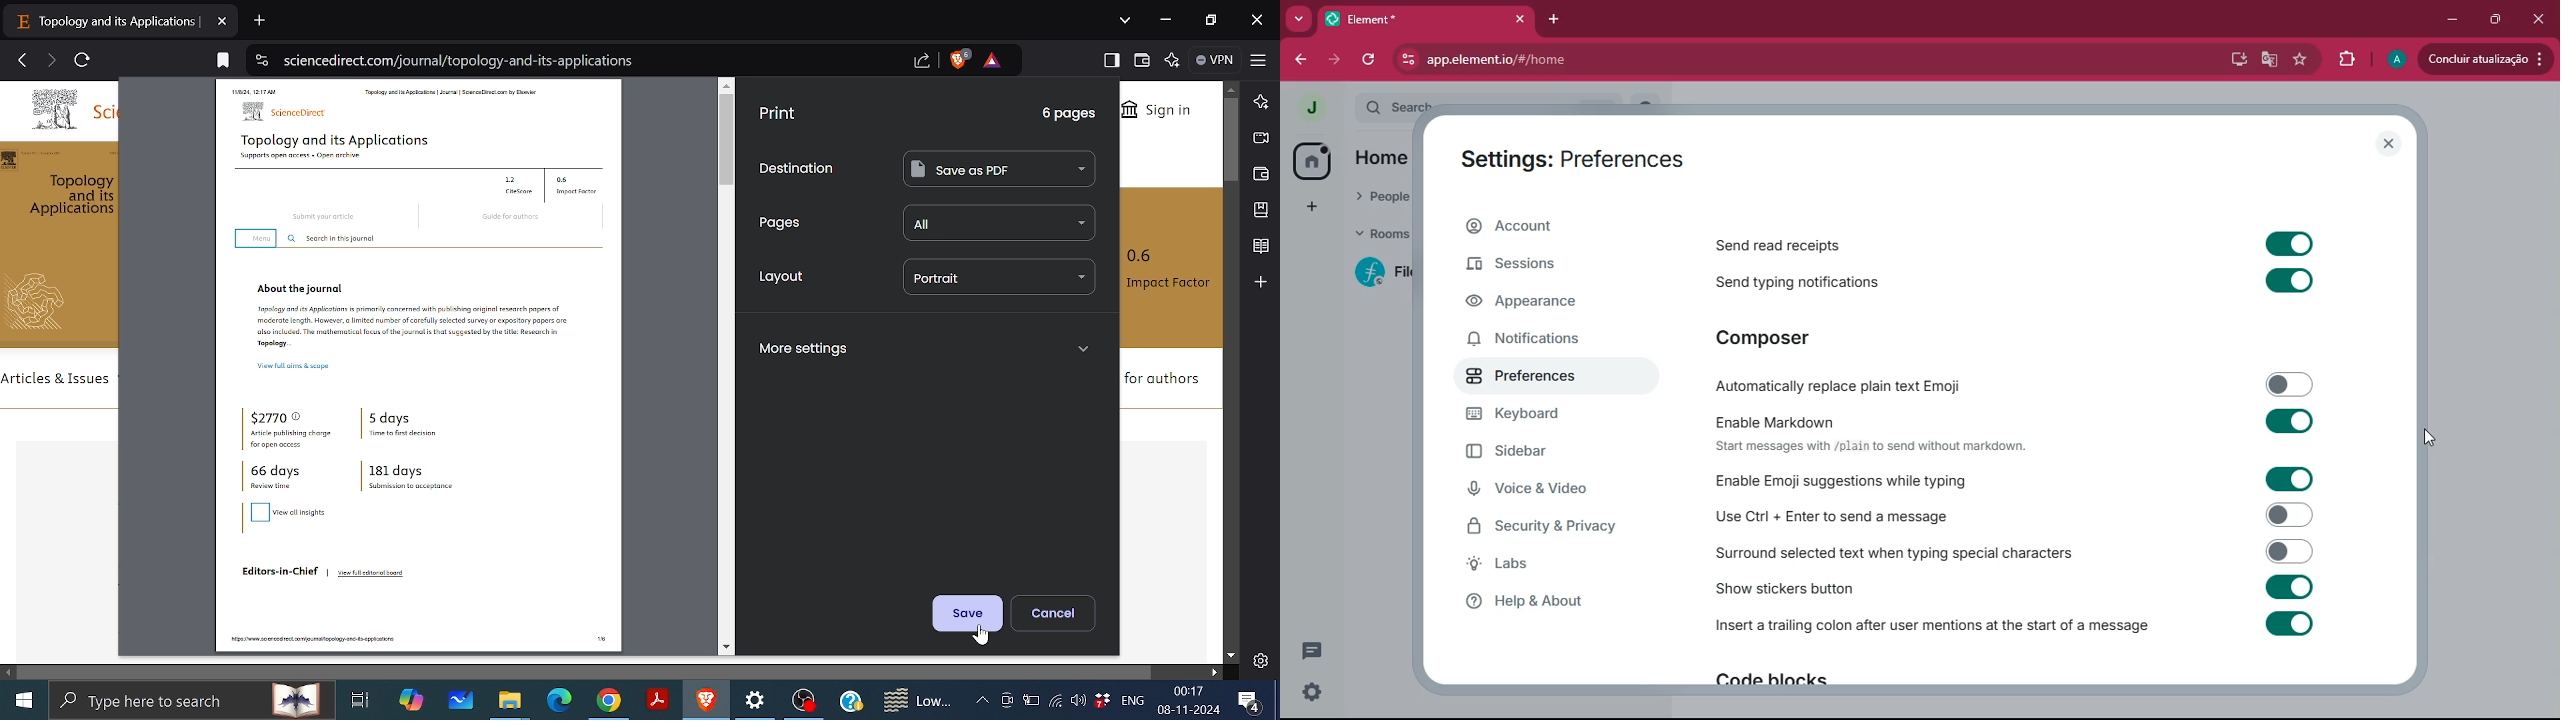 Image resolution: width=2576 pixels, height=728 pixels. What do you see at coordinates (1101, 701) in the screenshot?
I see `Dropbox` at bounding box center [1101, 701].